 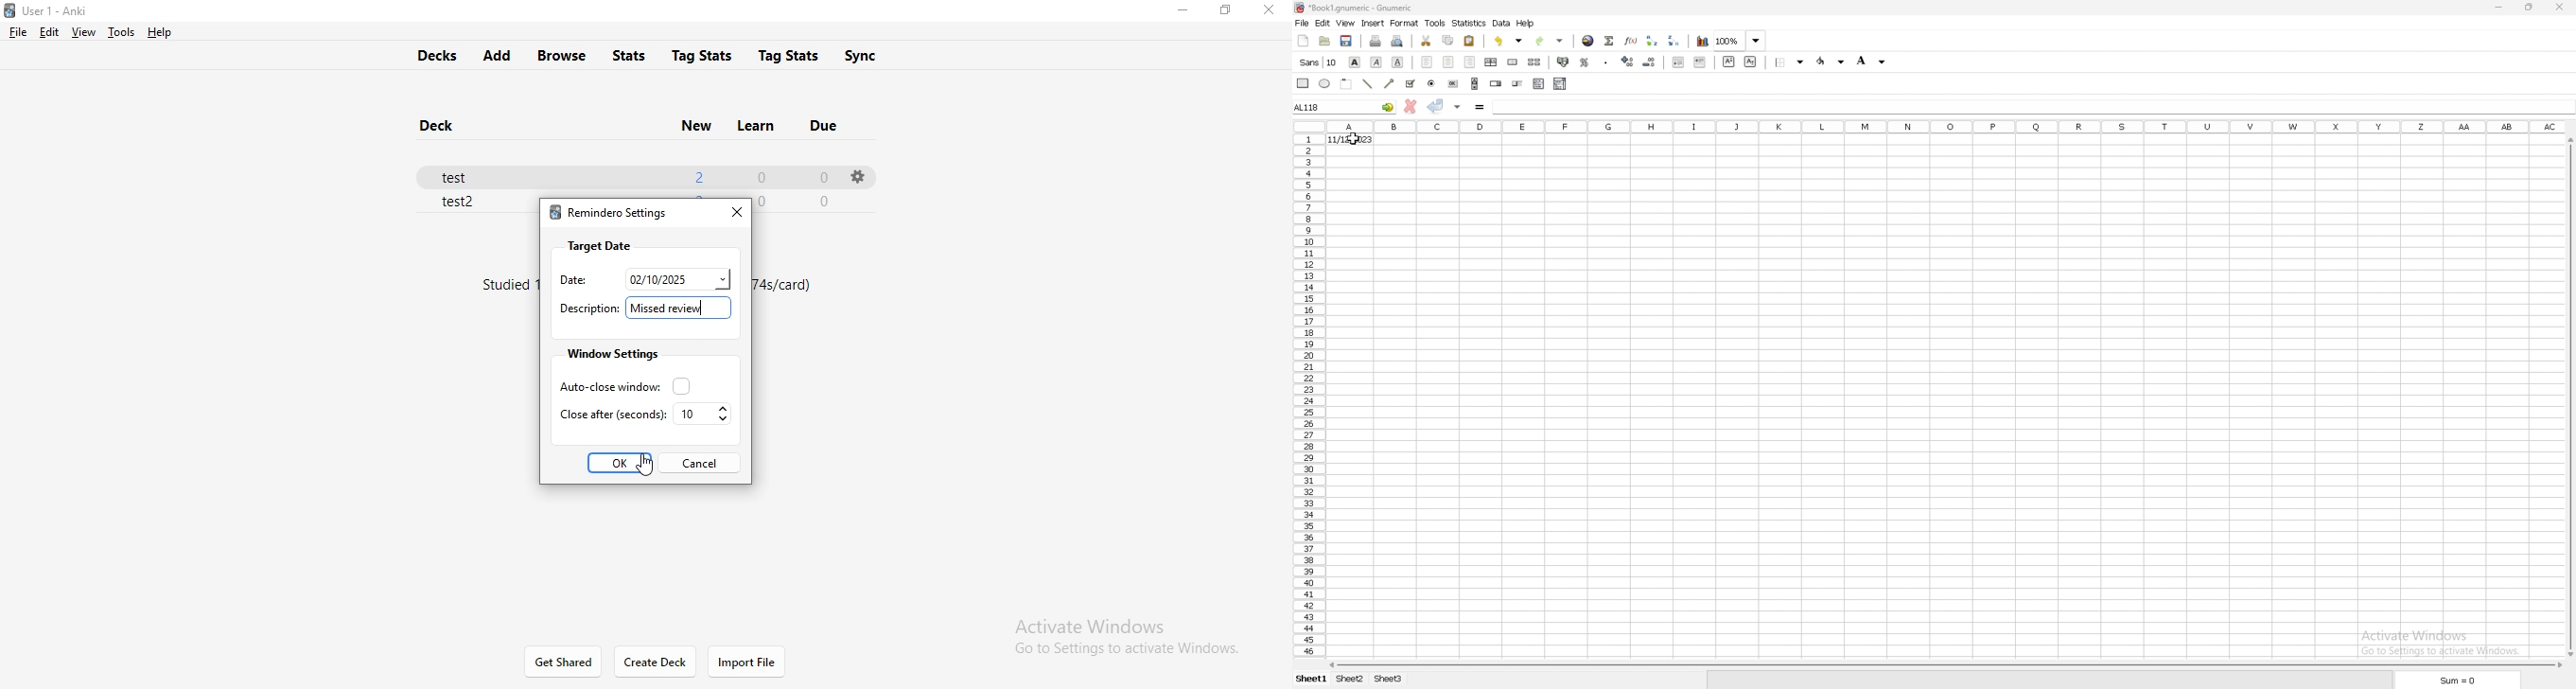 What do you see at coordinates (1354, 140) in the screenshot?
I see `cursor` at bounding box center [1354, 140].